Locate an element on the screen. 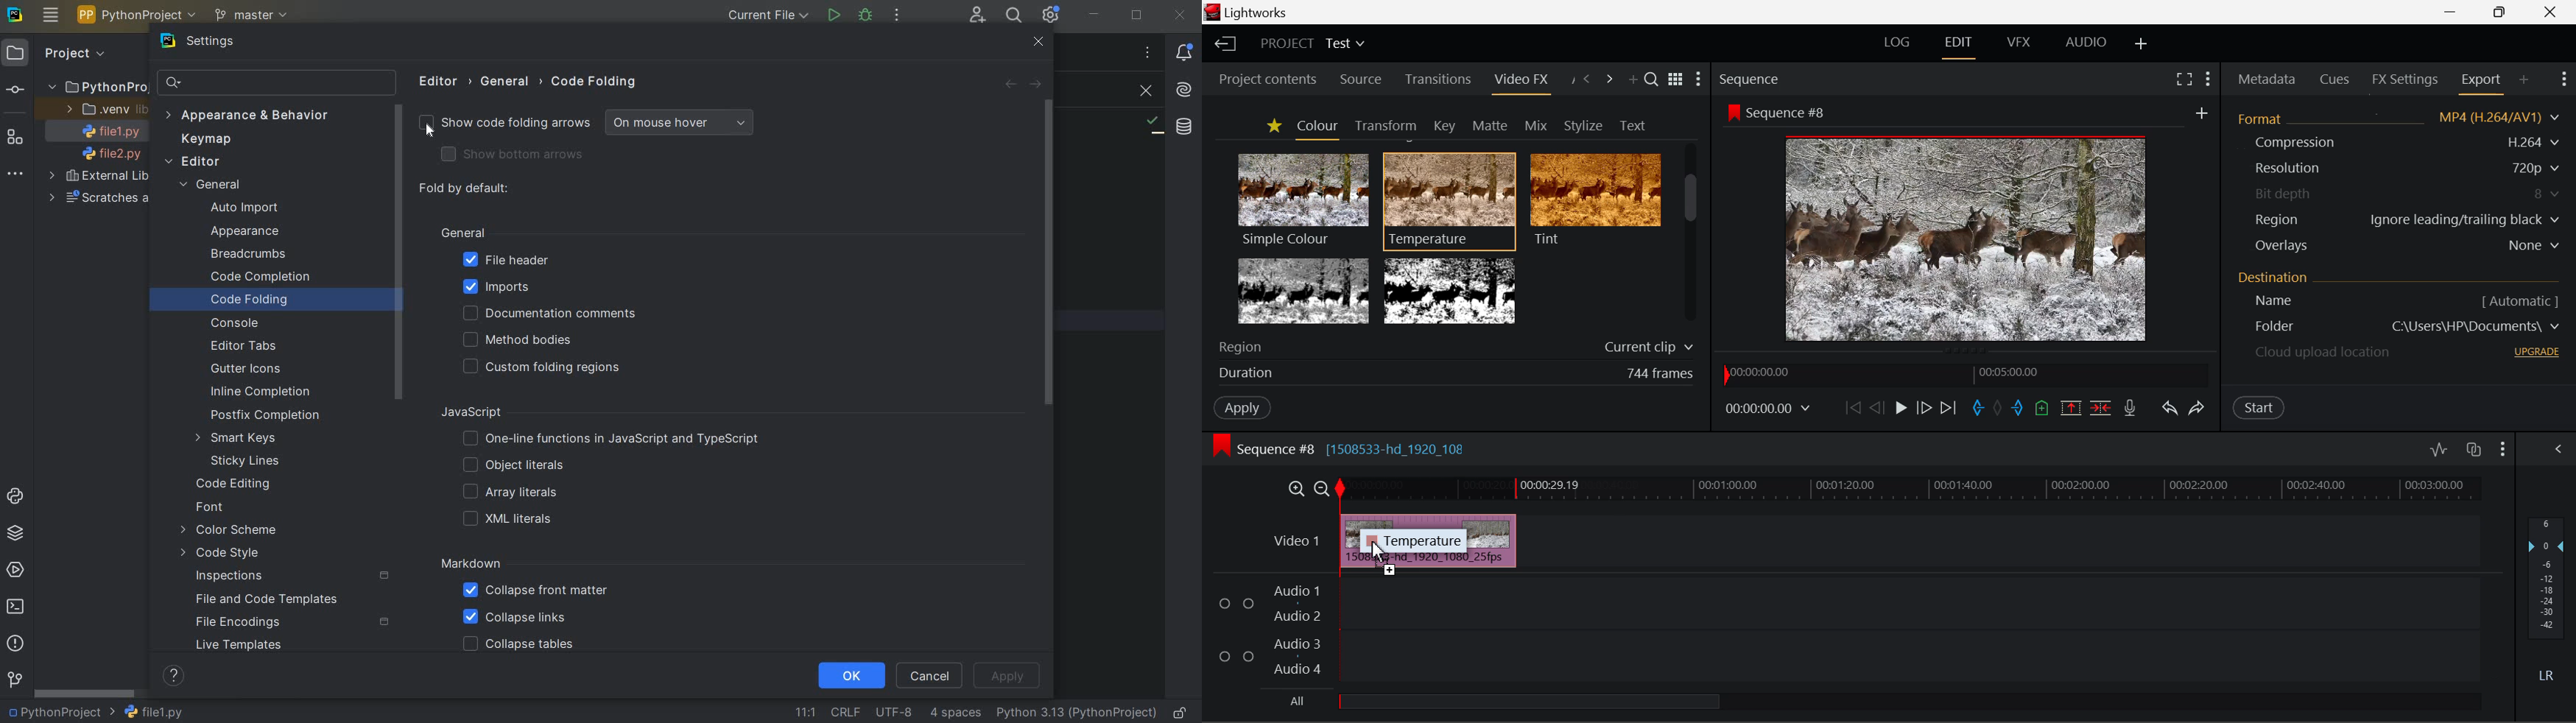 Image resolution: width=2576 pixels, height=728 pixels. RECENT FILES, TAB ACTIONS, AND MORE is located at coordinates (1147, 52).